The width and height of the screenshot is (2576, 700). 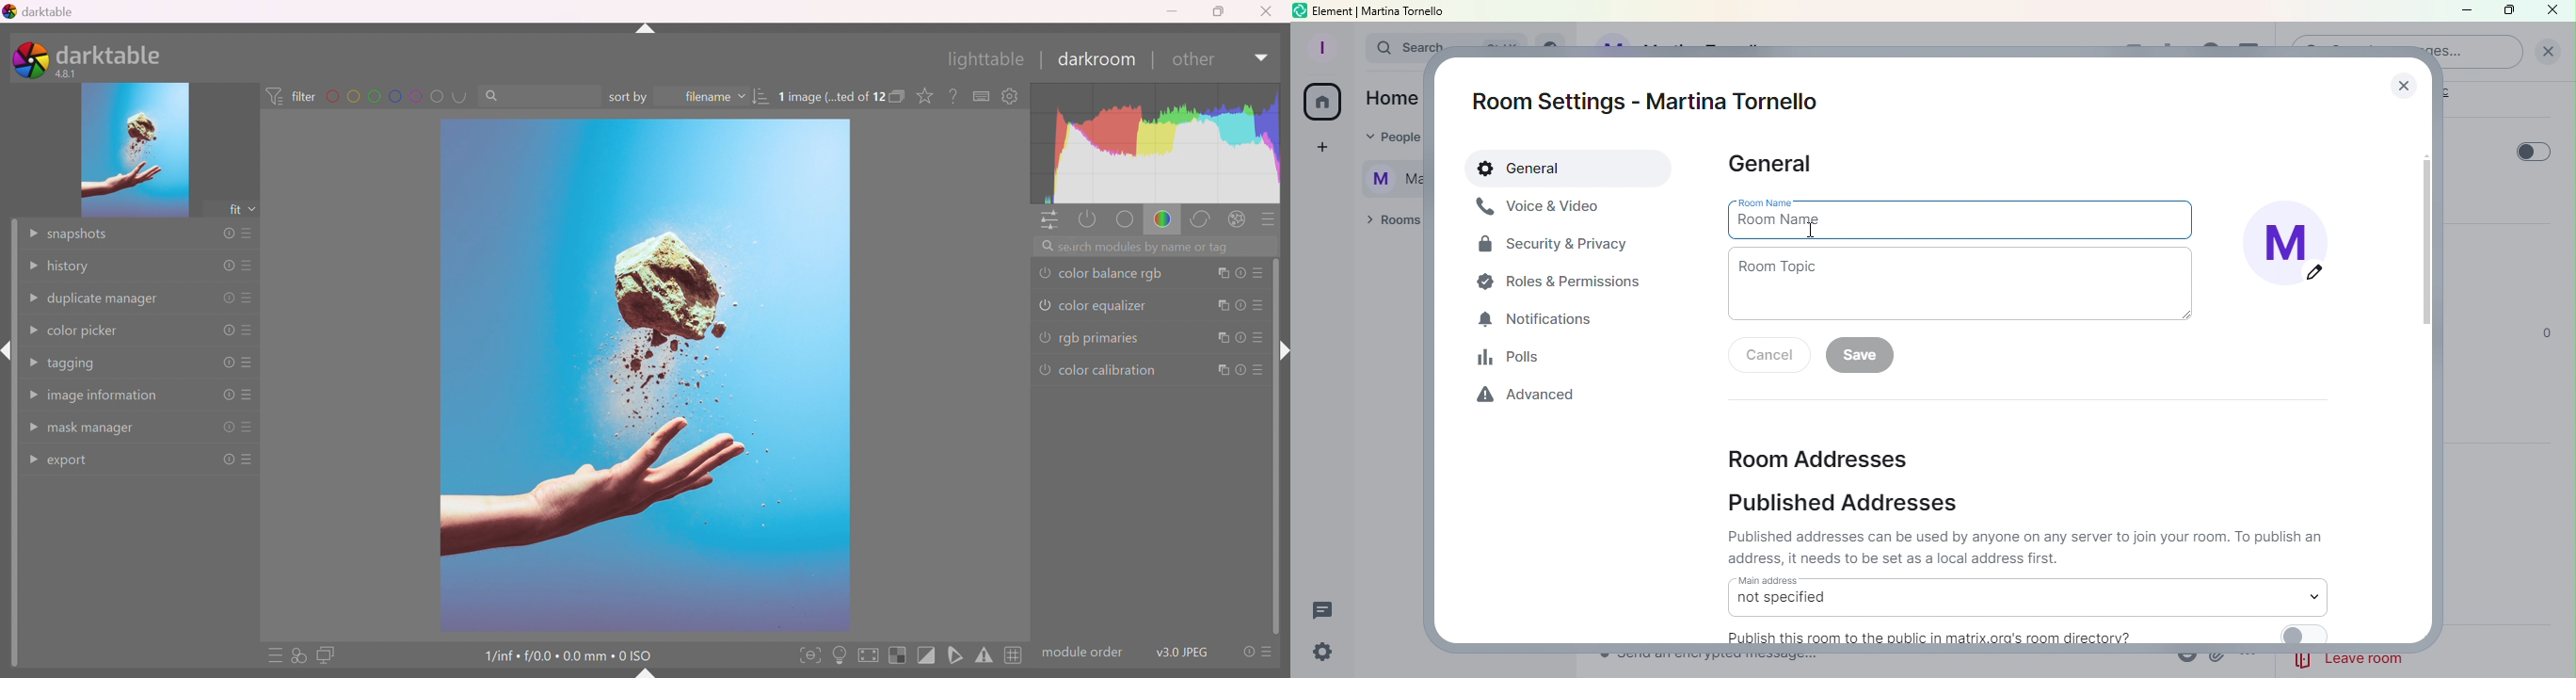 What do you see at coordinates (1773, 165) in the screenshot?
I see `General` at bounding box center [1773, 165].